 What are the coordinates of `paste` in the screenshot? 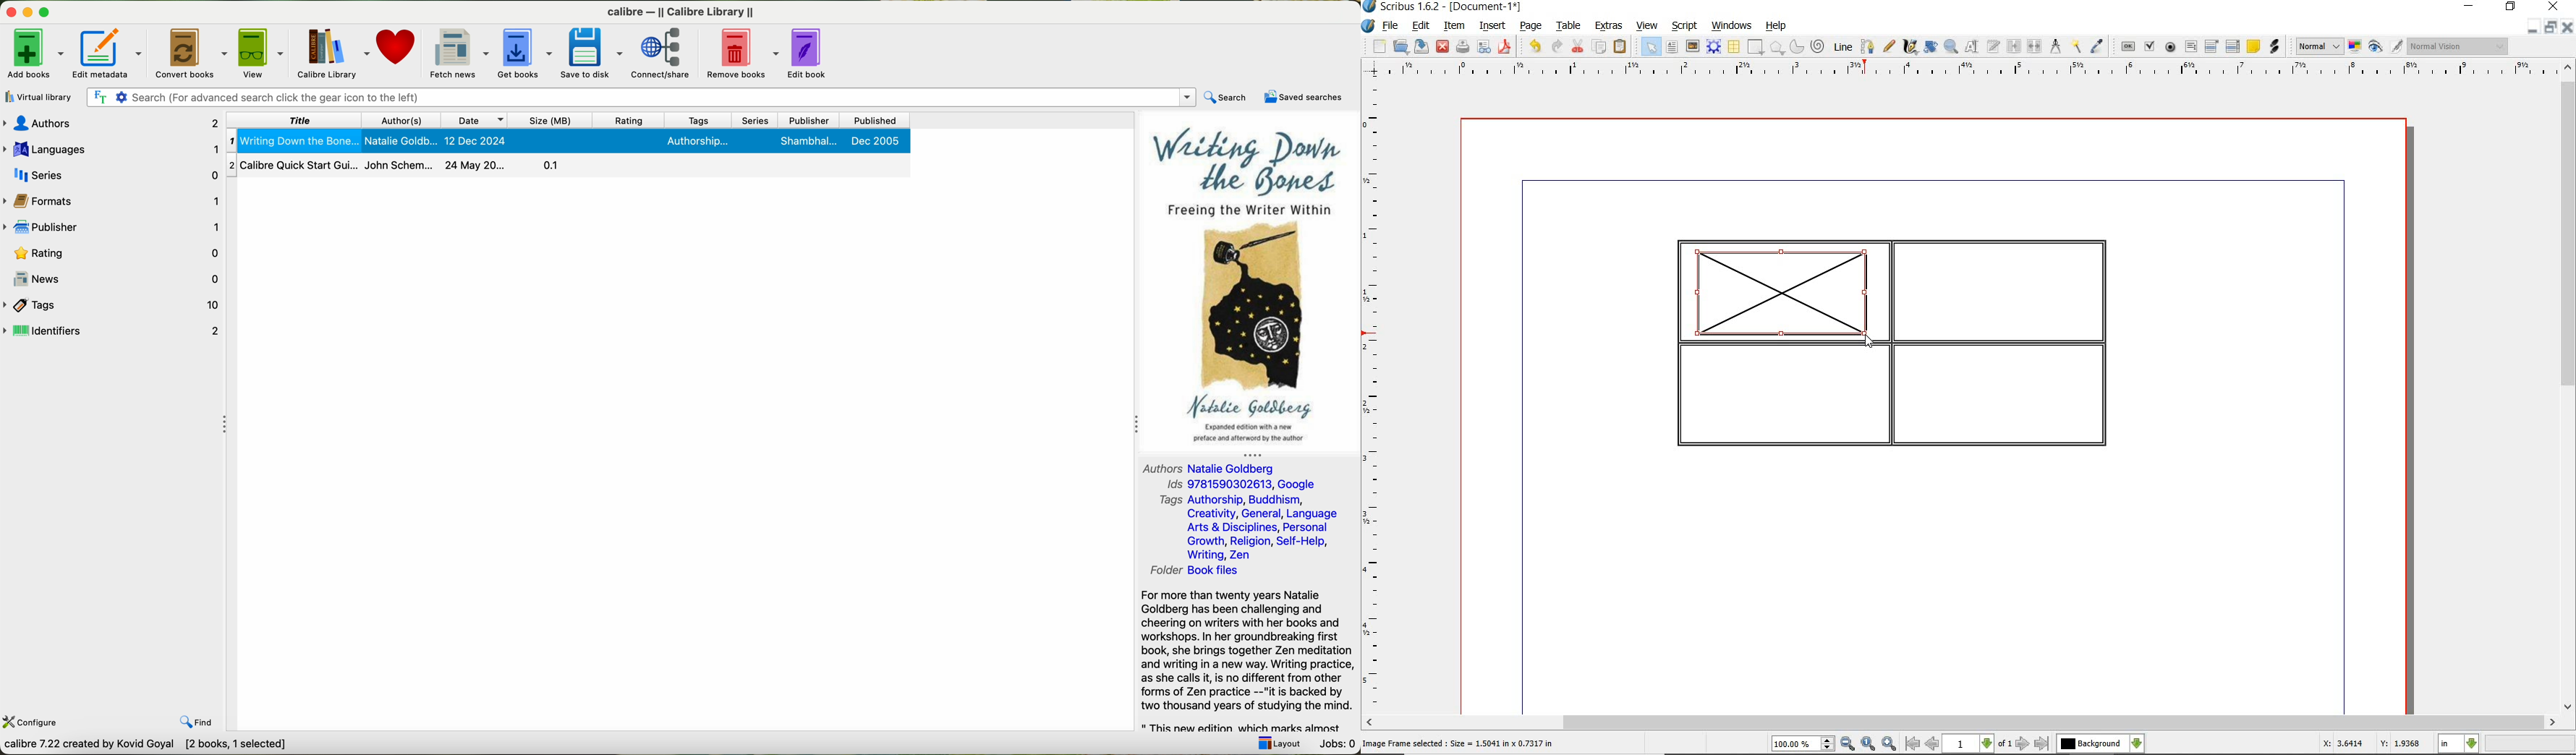 It's located at (1620, 46).